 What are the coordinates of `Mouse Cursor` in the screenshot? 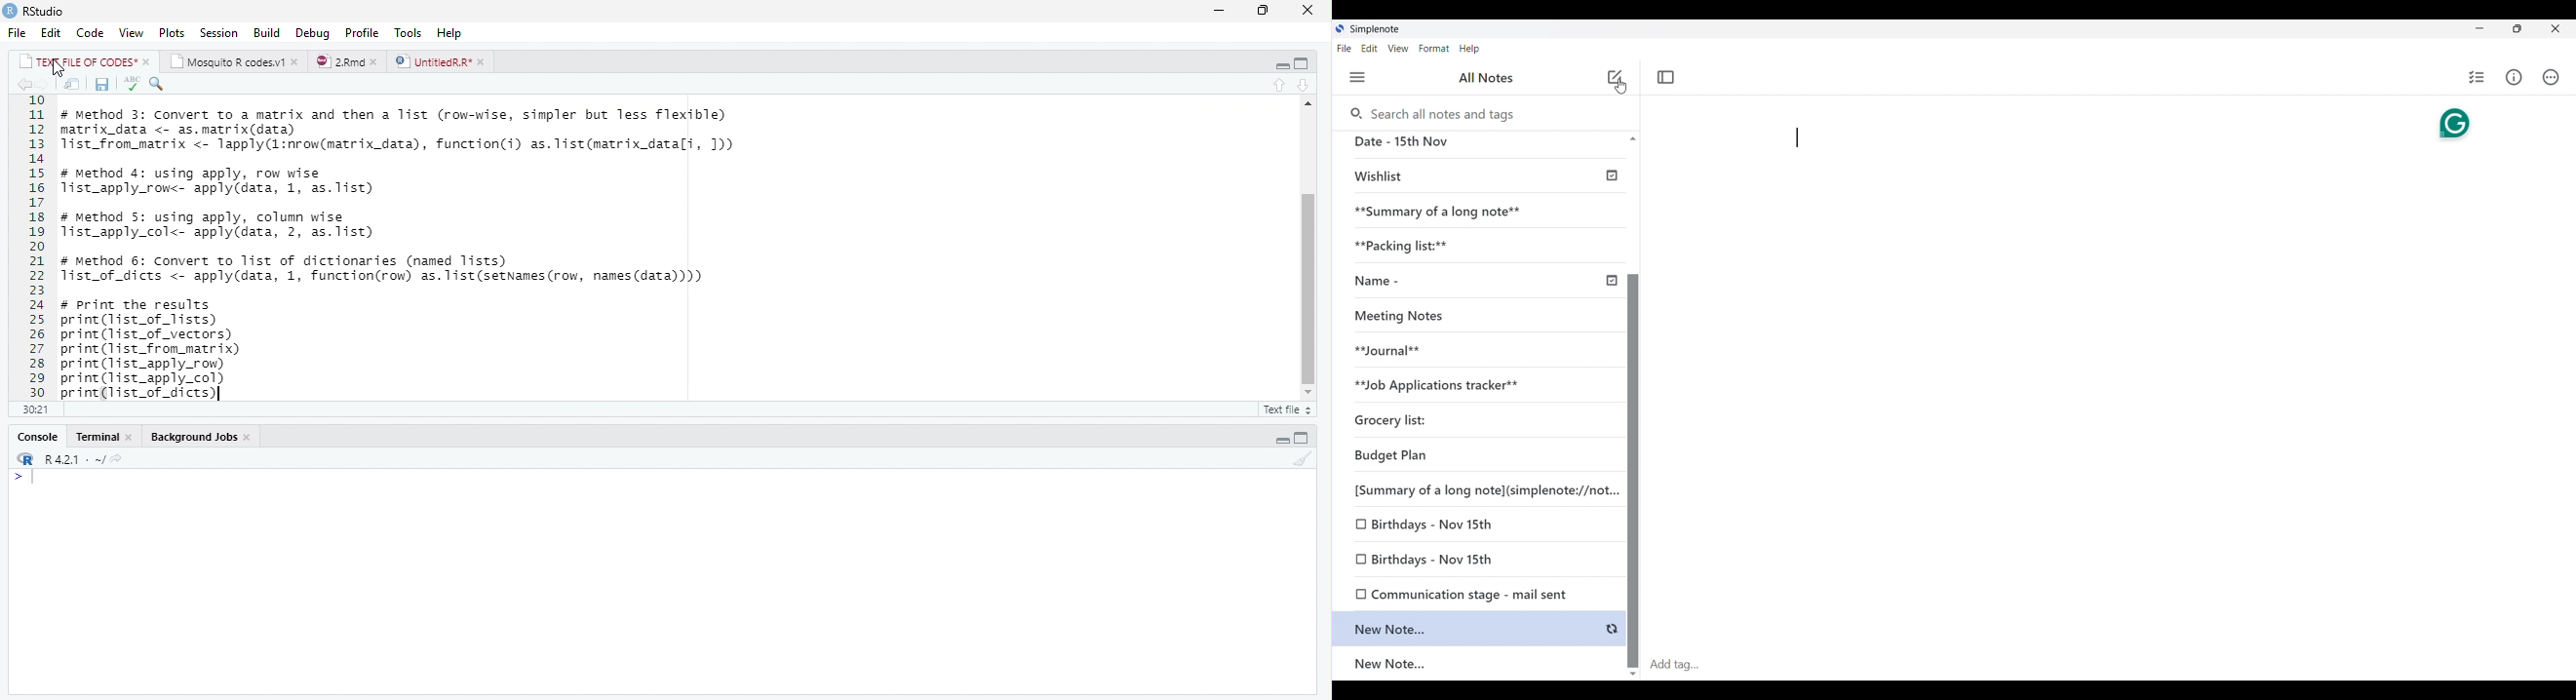 It's located at (58, 70).